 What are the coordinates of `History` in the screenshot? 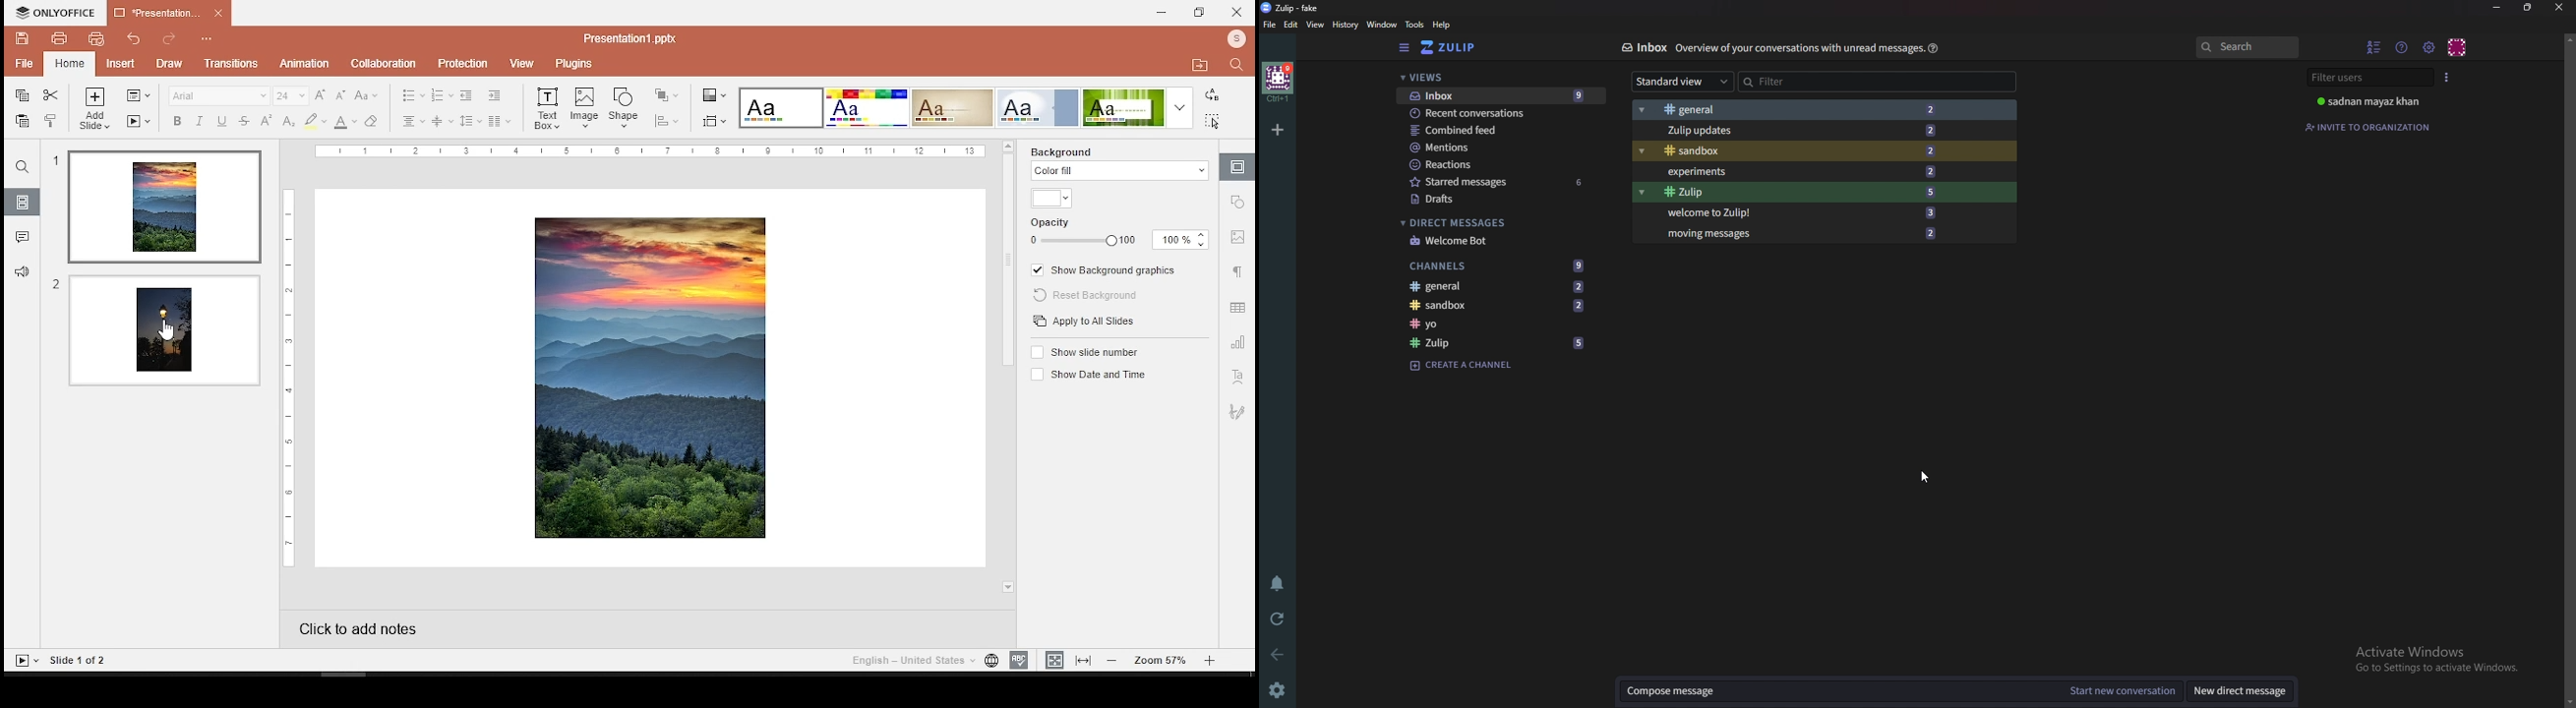 It's located at (1346, 27).